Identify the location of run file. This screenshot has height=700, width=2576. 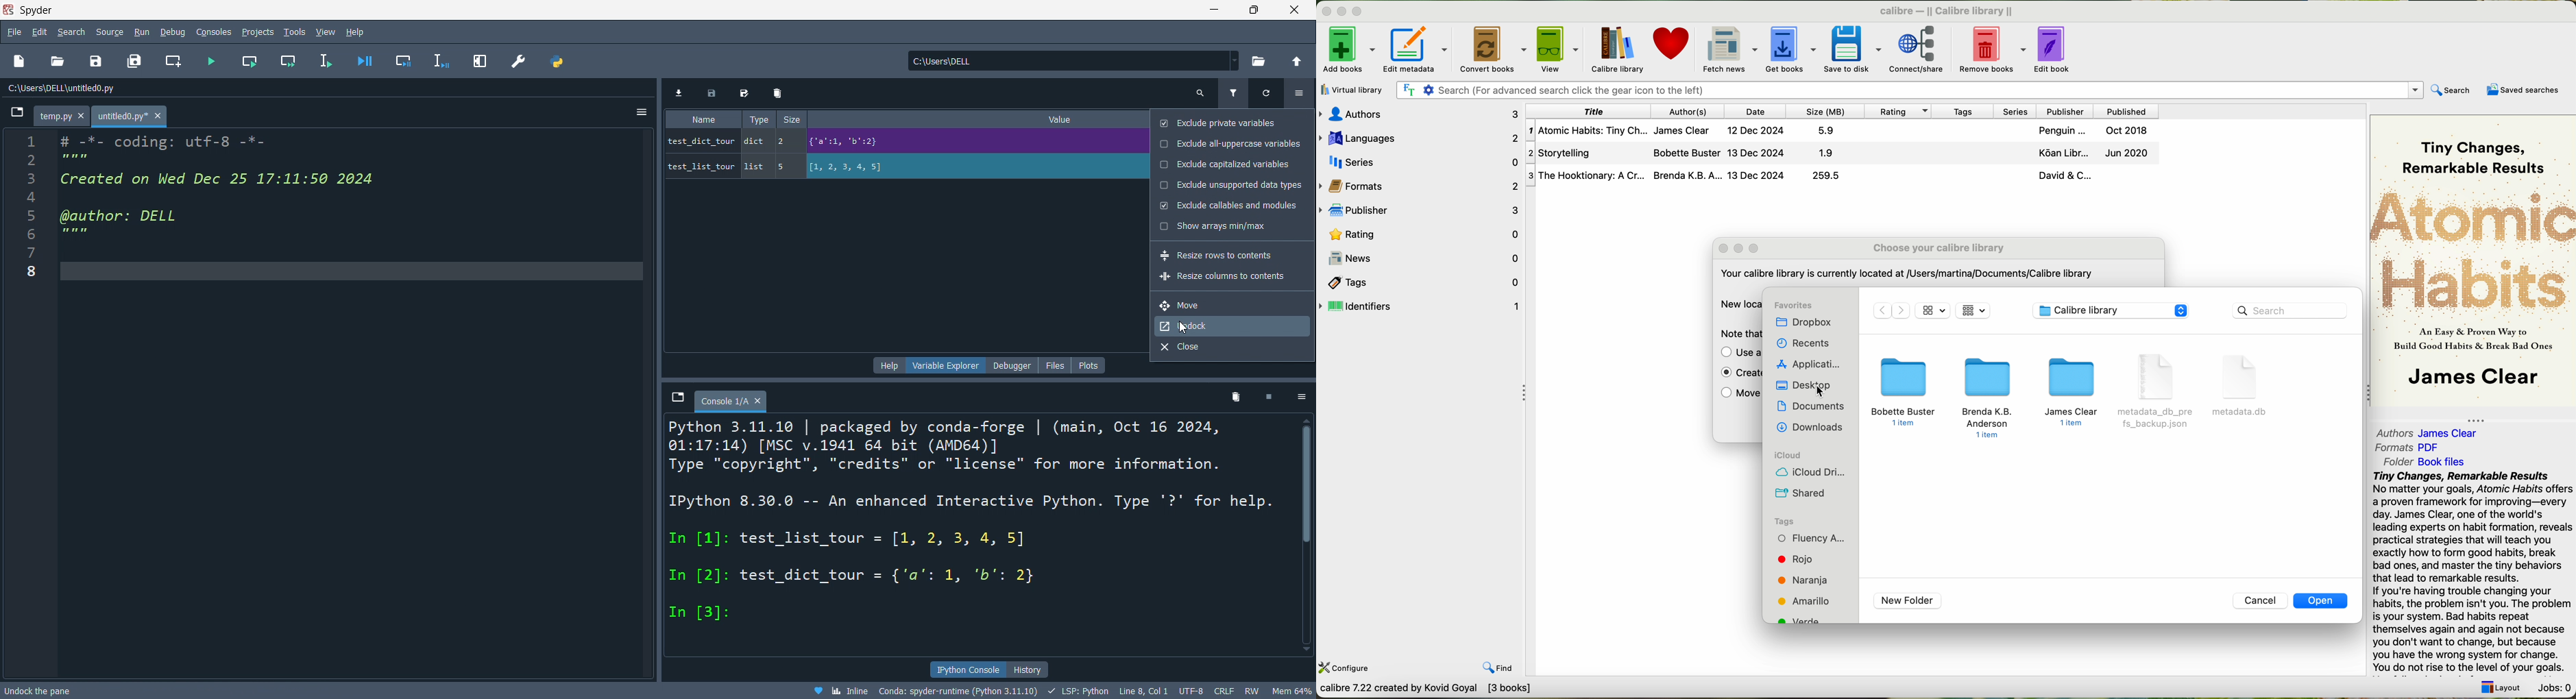
(209, 60).